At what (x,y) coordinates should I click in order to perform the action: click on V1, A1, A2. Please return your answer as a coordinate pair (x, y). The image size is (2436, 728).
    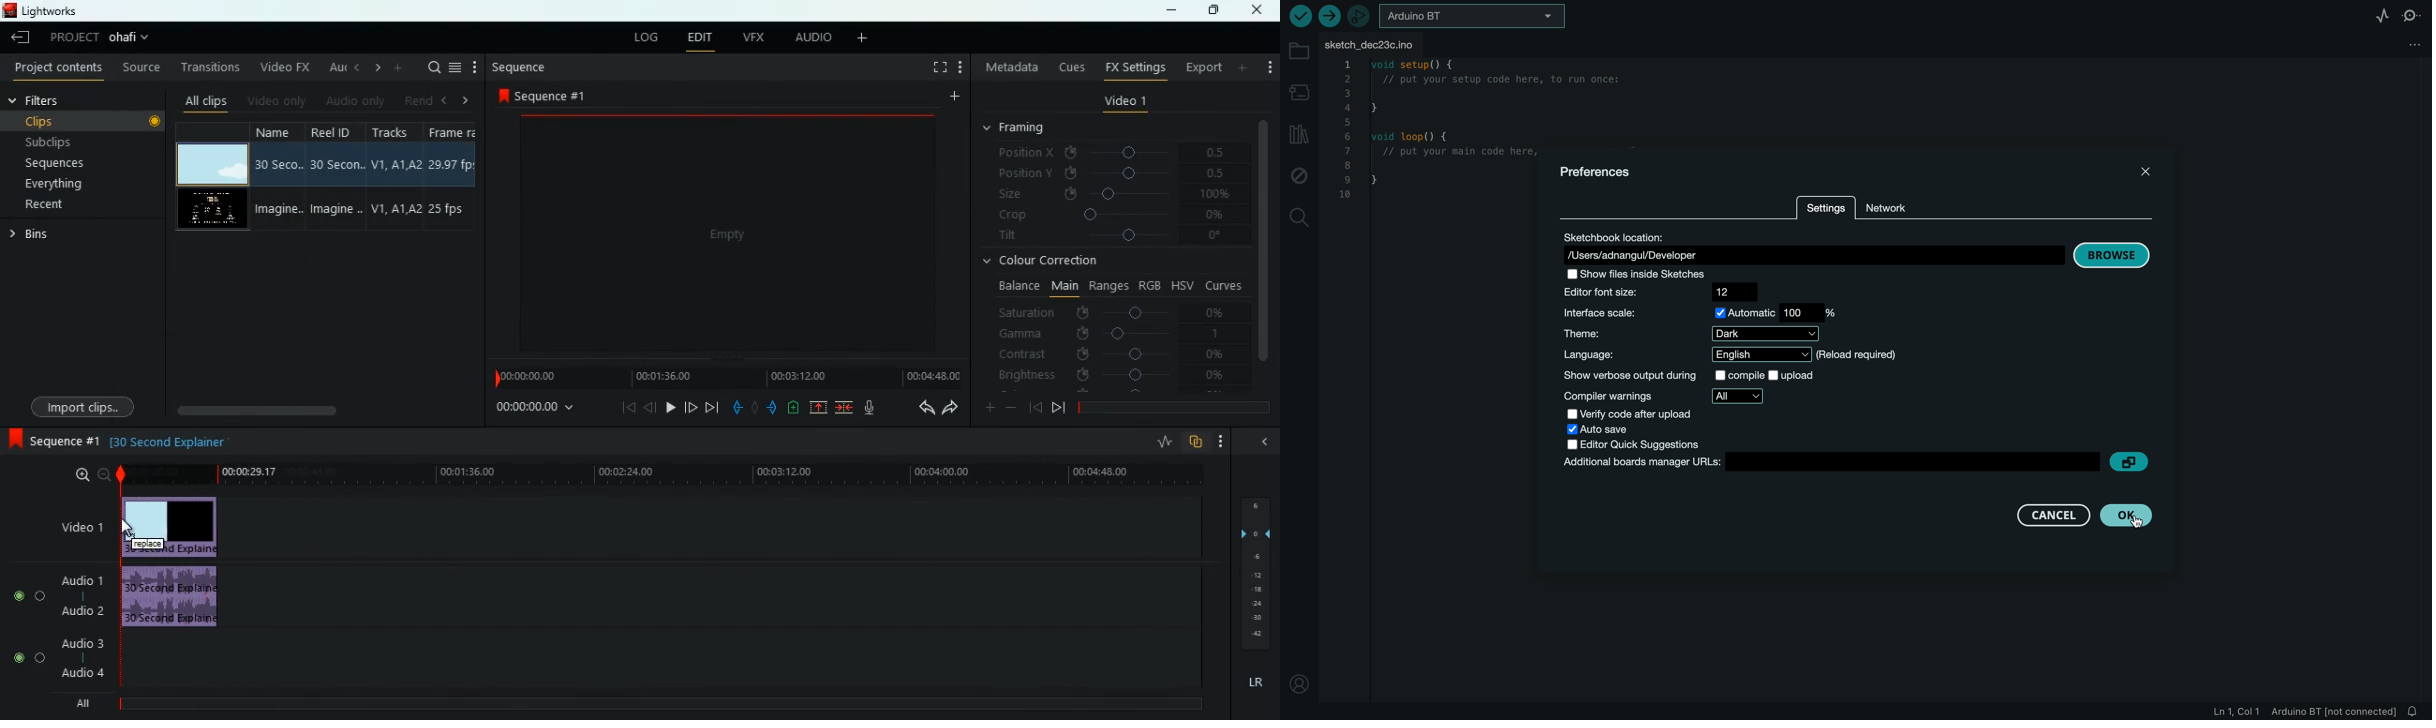
    Looking at the image, I should click on (395, 161).